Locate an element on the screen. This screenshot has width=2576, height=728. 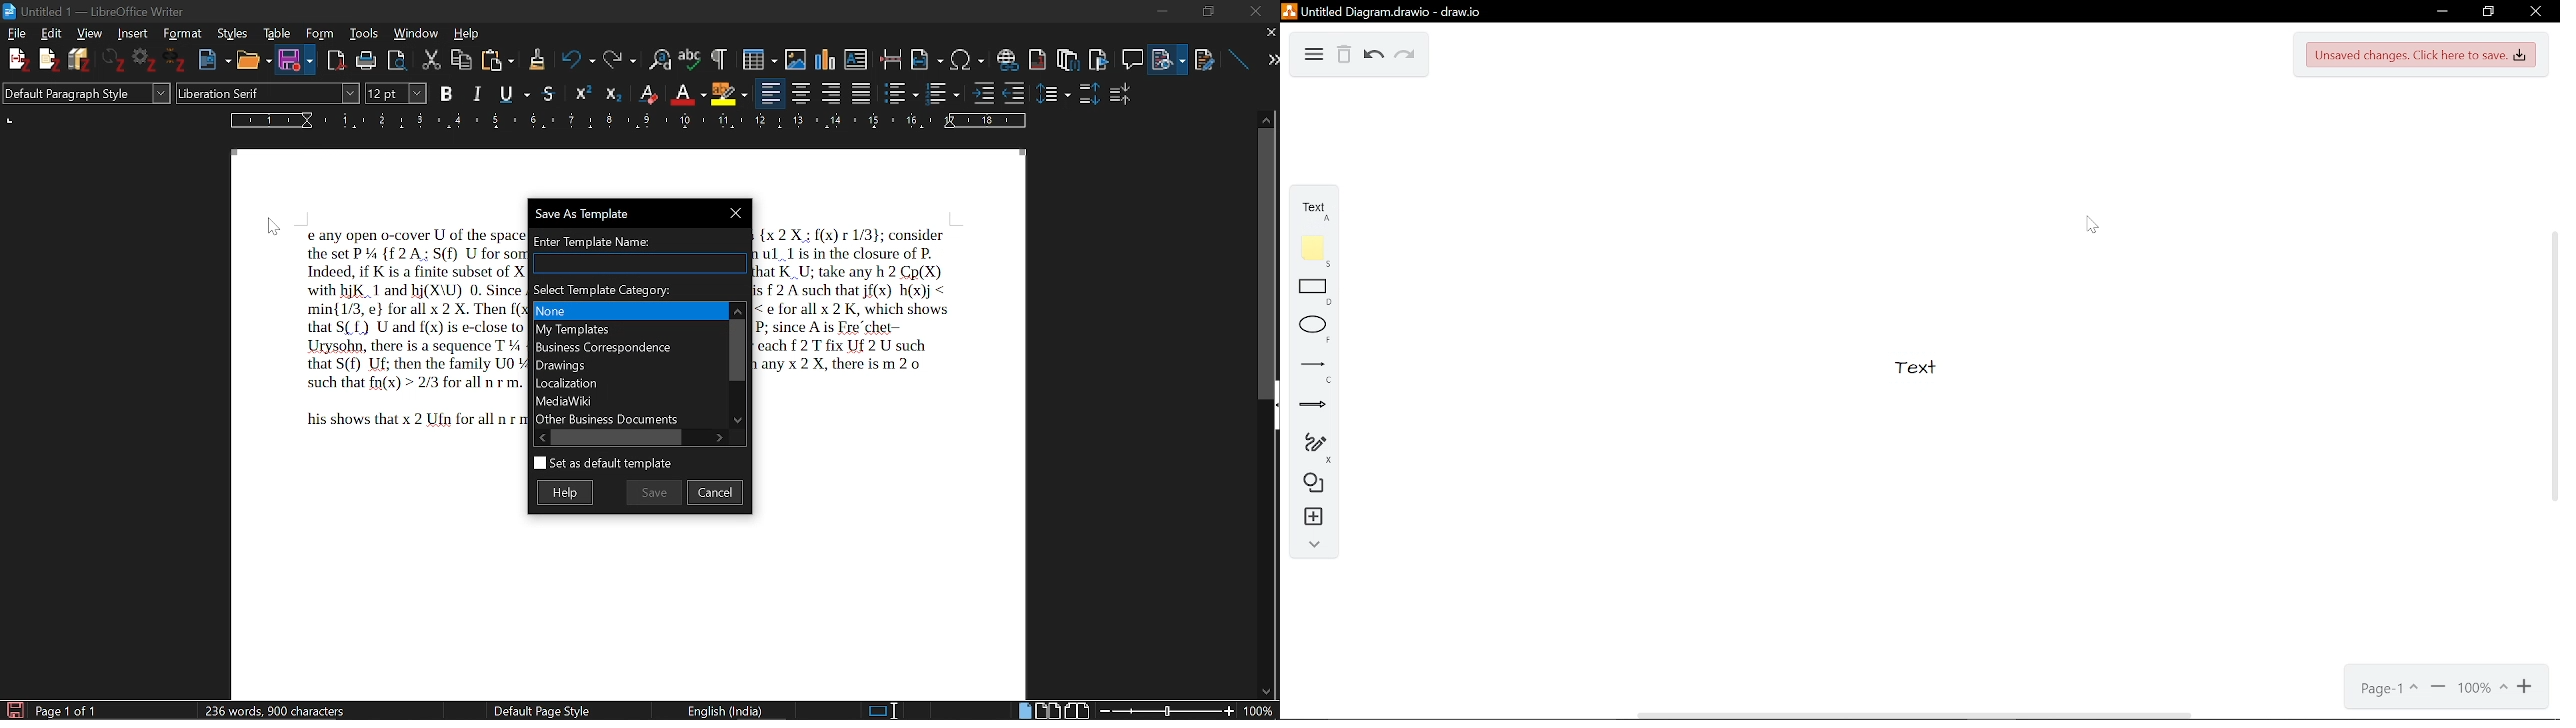
change zoom is located at coordinates (1185, 710).